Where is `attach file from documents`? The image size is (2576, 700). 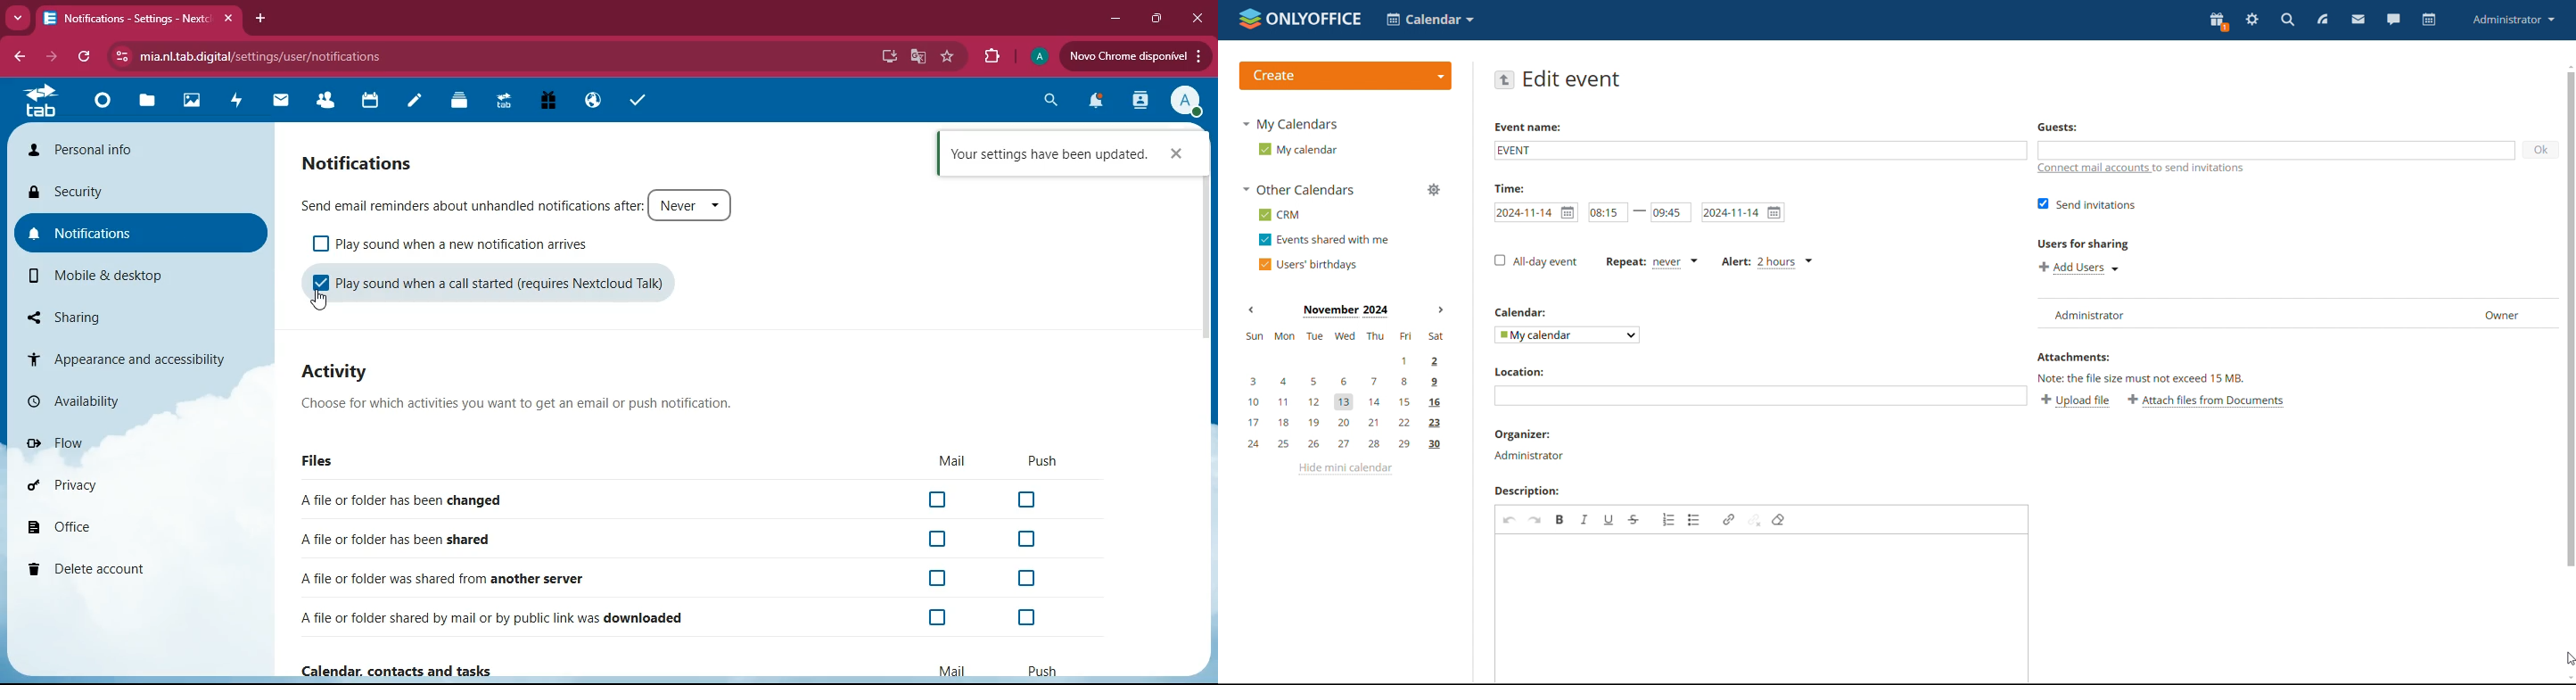
attach file from documents is located at coordinates (2206, 402).